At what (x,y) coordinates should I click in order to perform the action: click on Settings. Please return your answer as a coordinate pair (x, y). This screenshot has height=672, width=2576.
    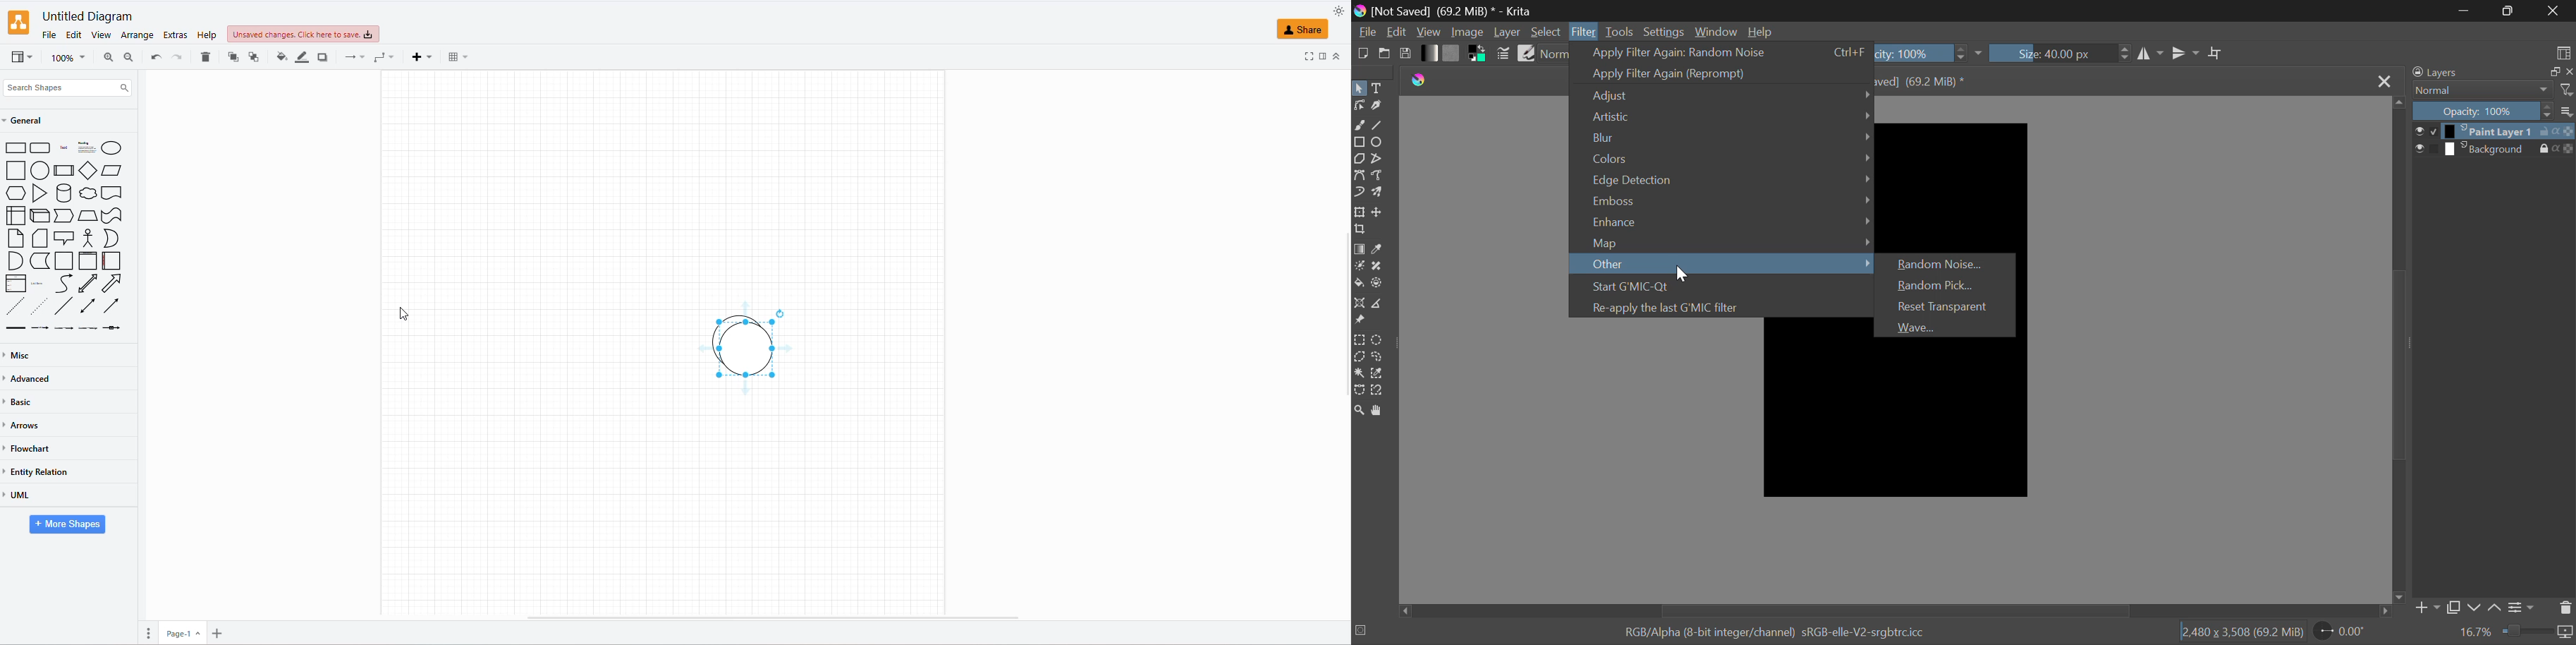
    Looking at the image, I should click on (1665, 31).